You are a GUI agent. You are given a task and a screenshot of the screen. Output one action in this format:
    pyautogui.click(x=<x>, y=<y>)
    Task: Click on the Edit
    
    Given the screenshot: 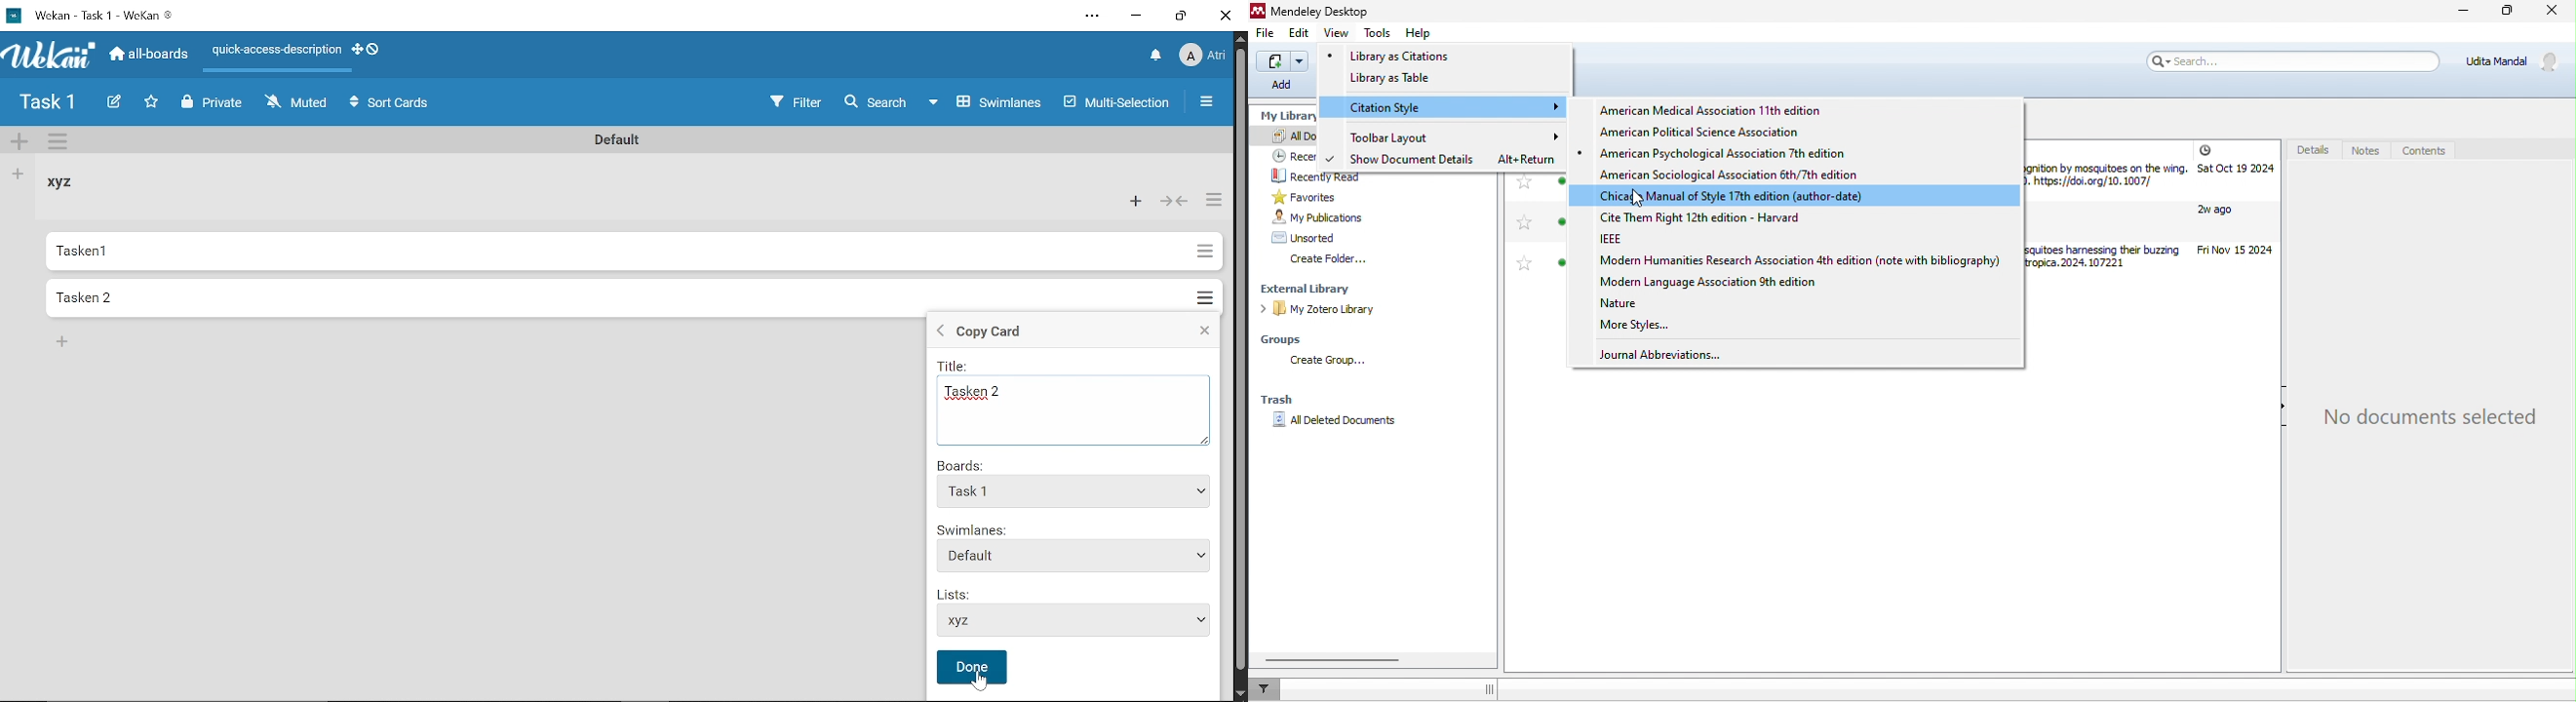 What is the action you would take?
    pyautogui.click(x=115, y=102)
    